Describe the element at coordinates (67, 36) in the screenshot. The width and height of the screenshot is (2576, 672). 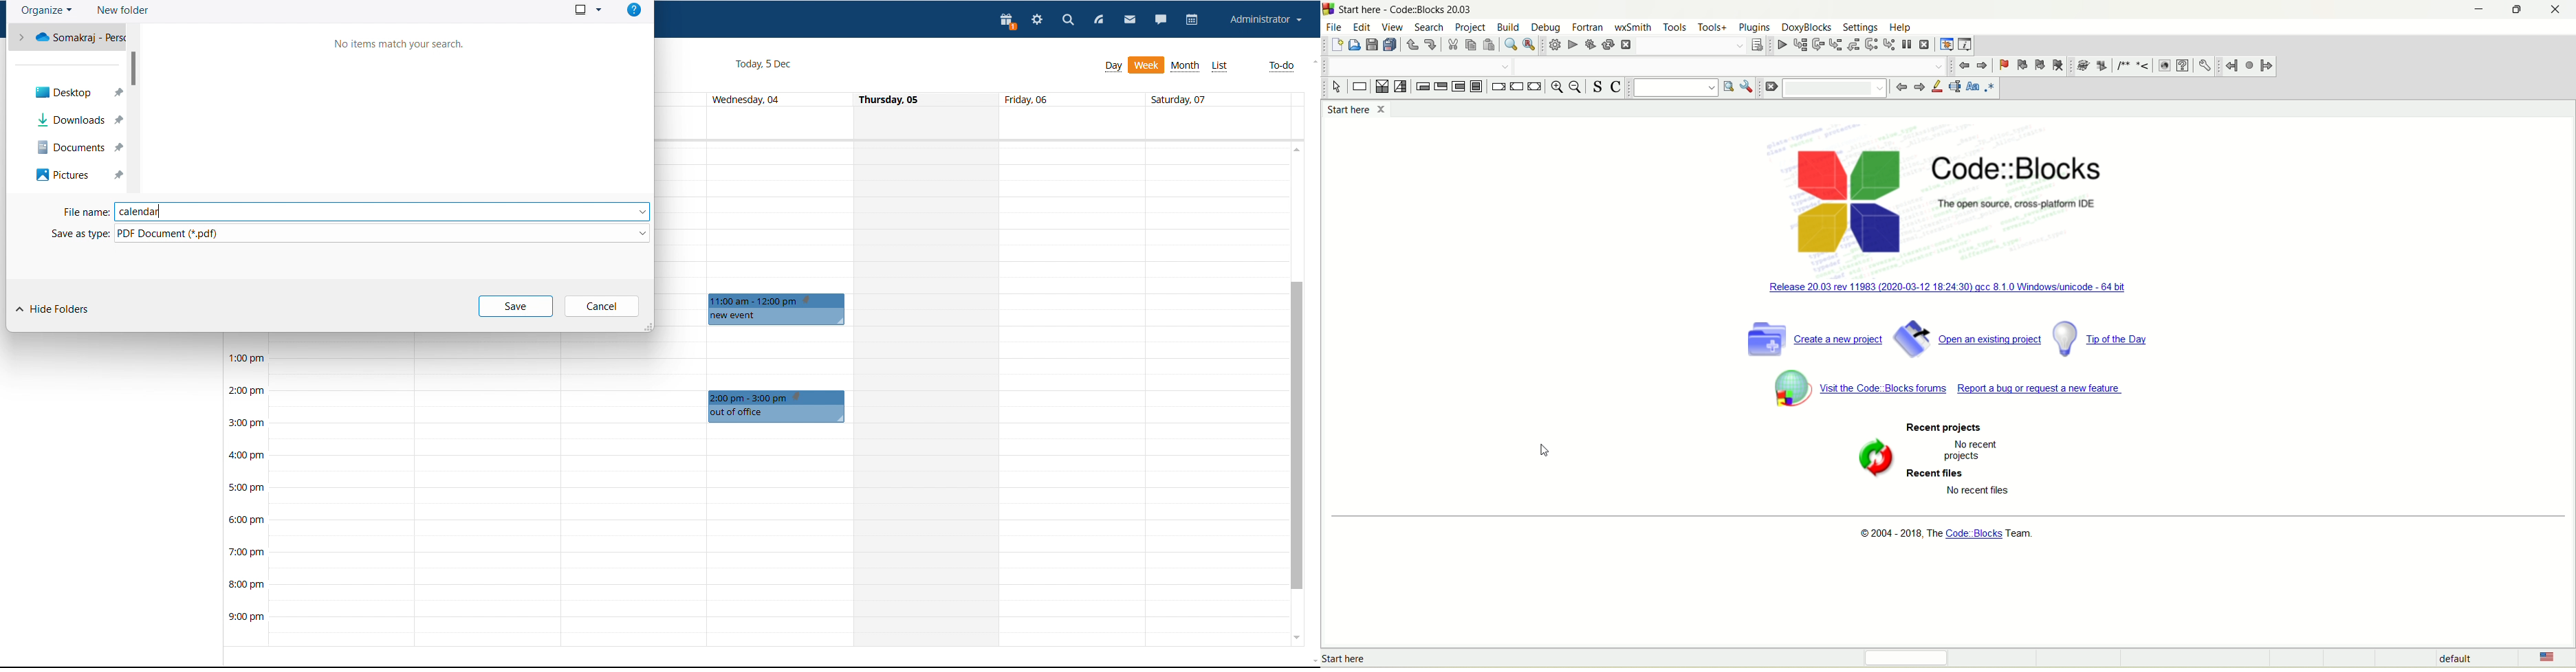
I see `quick access folders` at that location.